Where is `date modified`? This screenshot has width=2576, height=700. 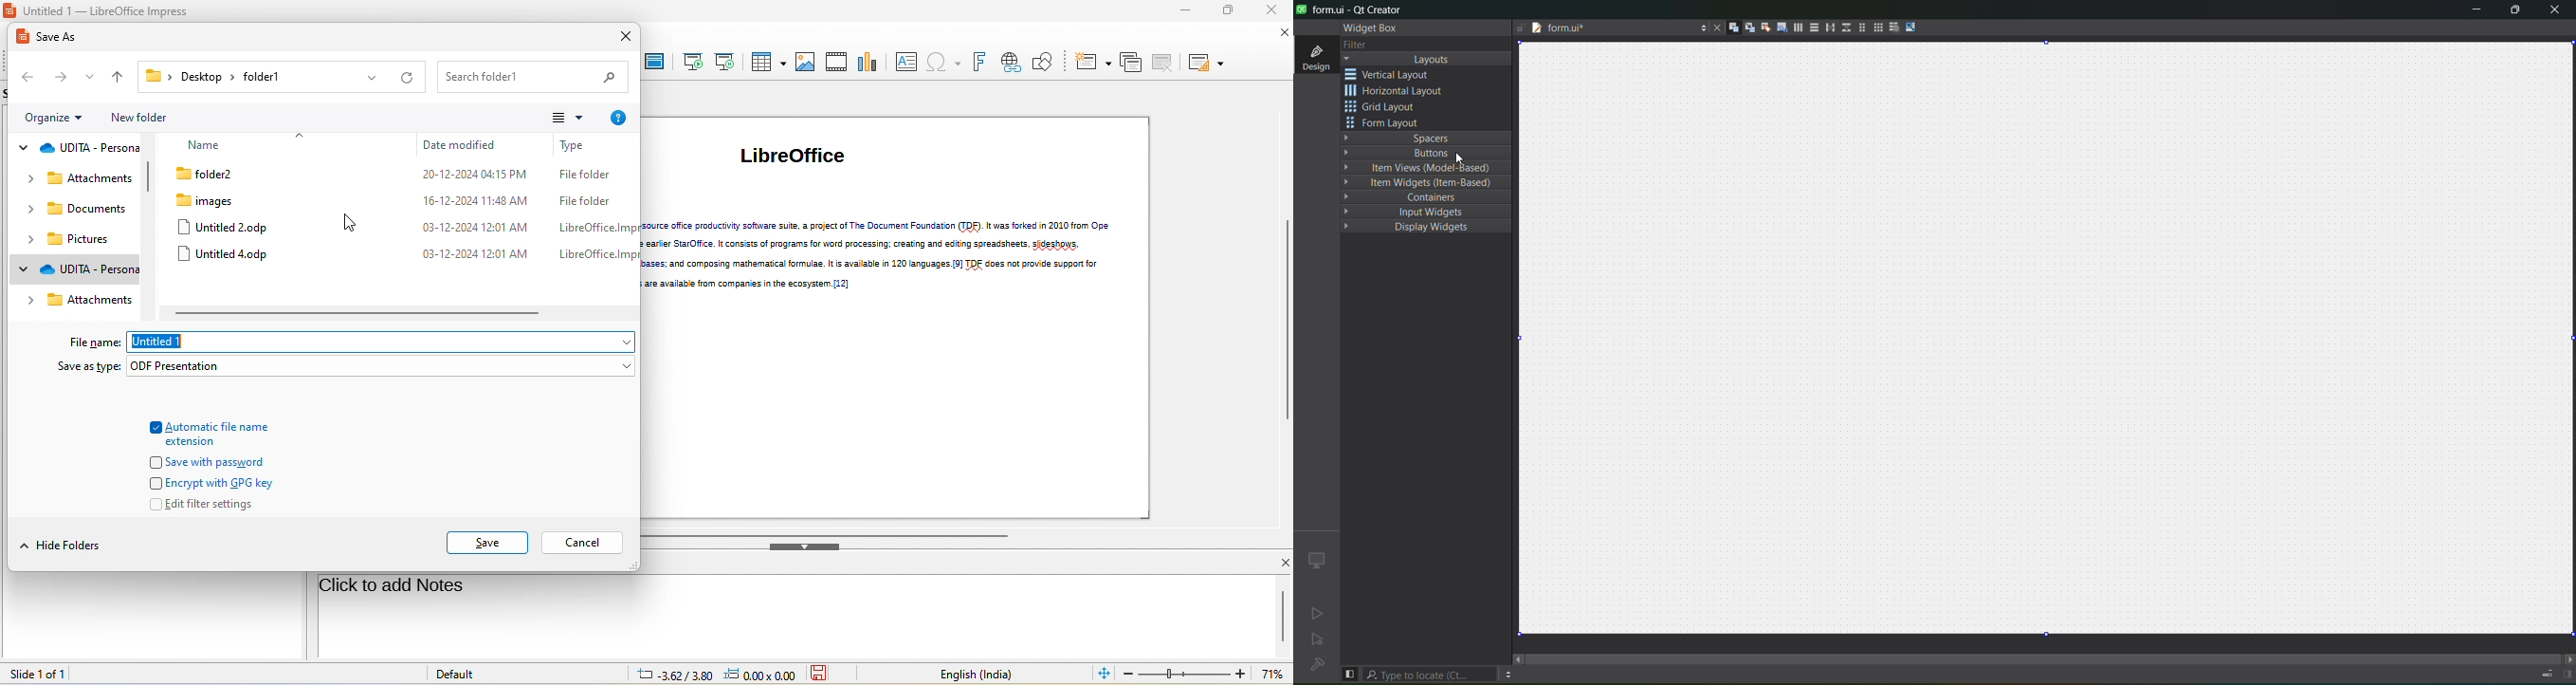 date modified is located at coordinates (467, 143).